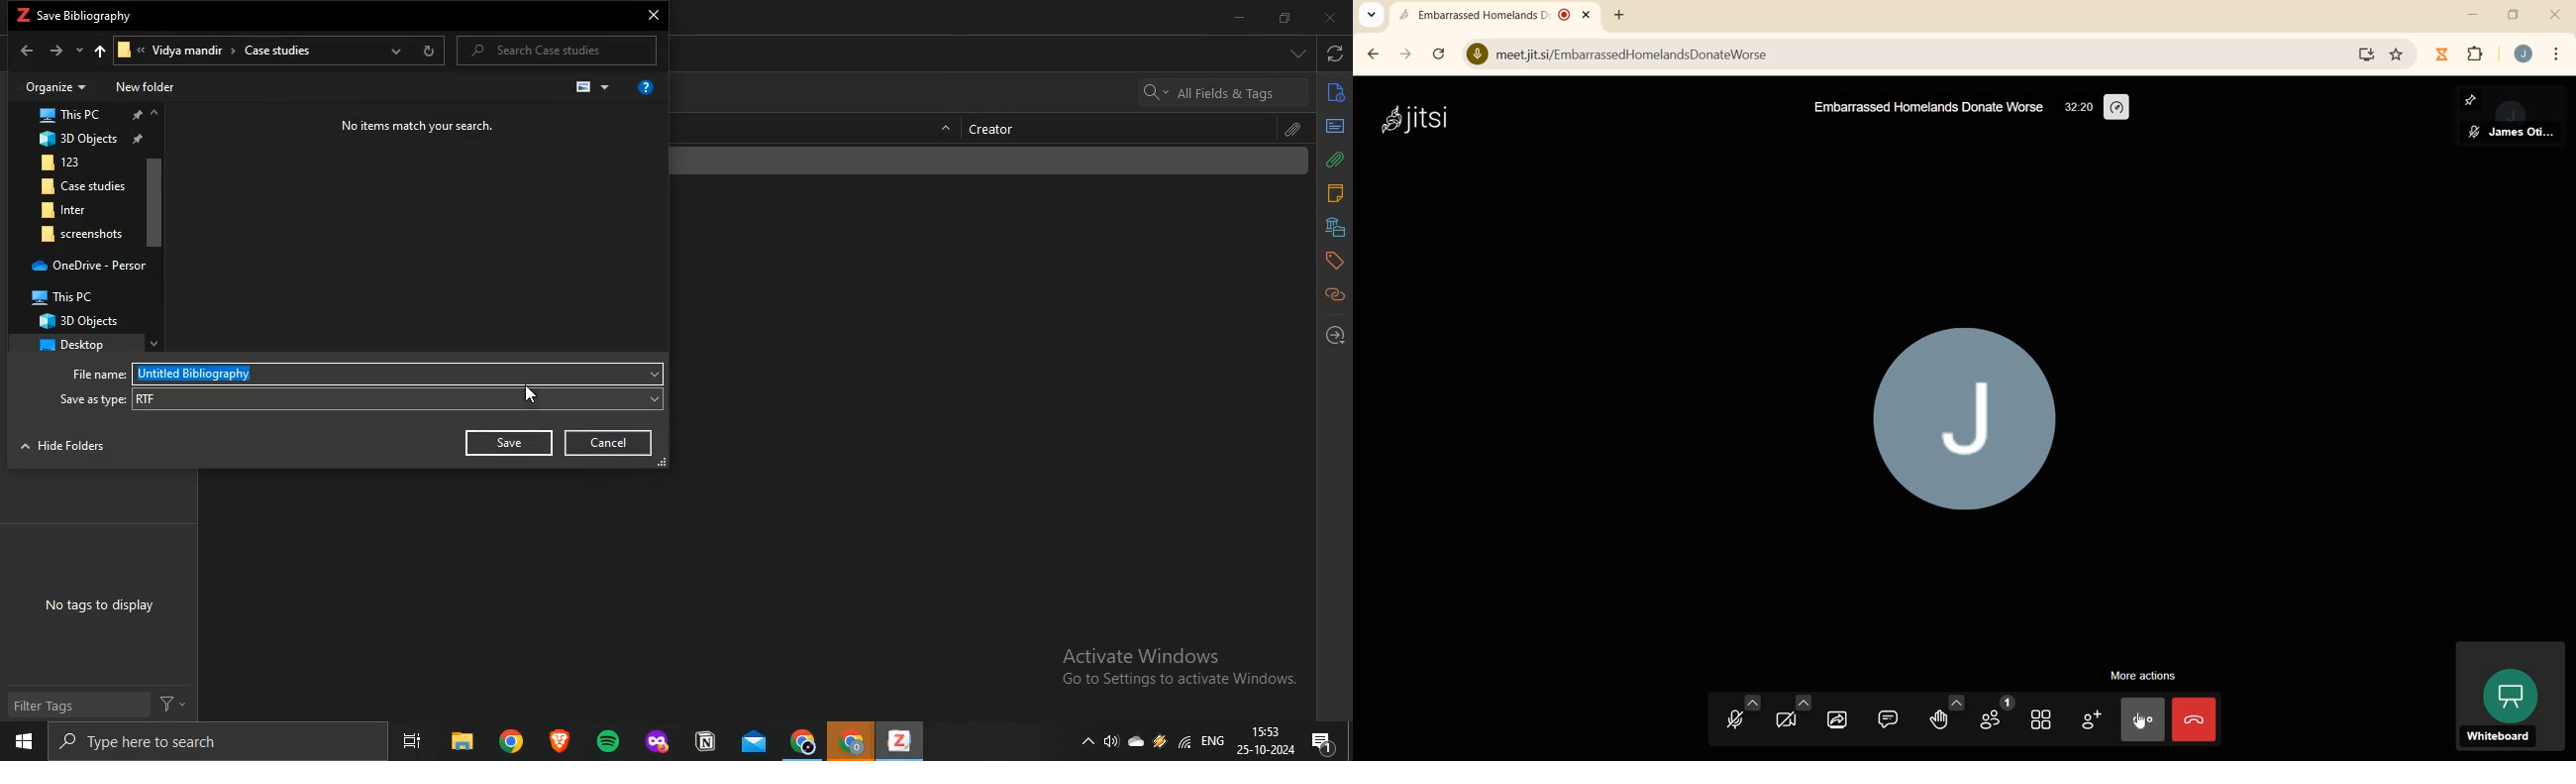 The width and height of the screenshot is (2576, 784). Describe the element at coordinates (648, 87) in the screenshot. I see `get help` at that location.